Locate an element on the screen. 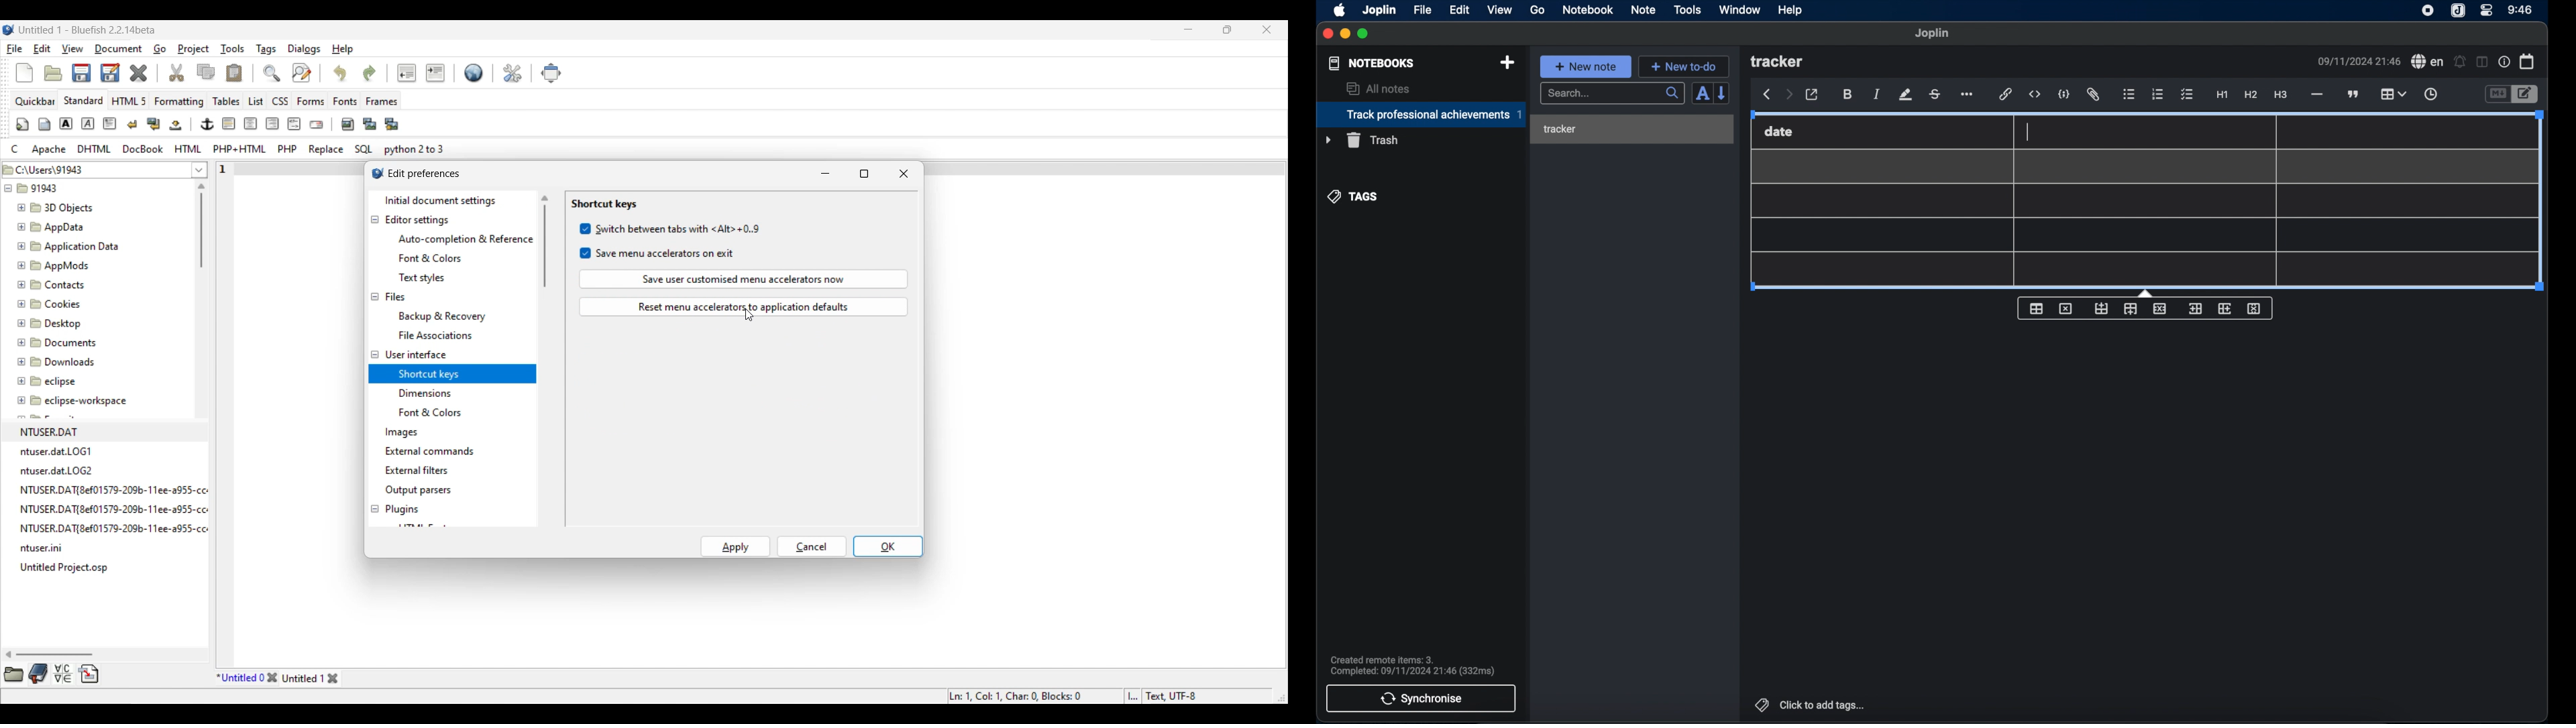  heading 3 is located at coordinates (2282, 95).